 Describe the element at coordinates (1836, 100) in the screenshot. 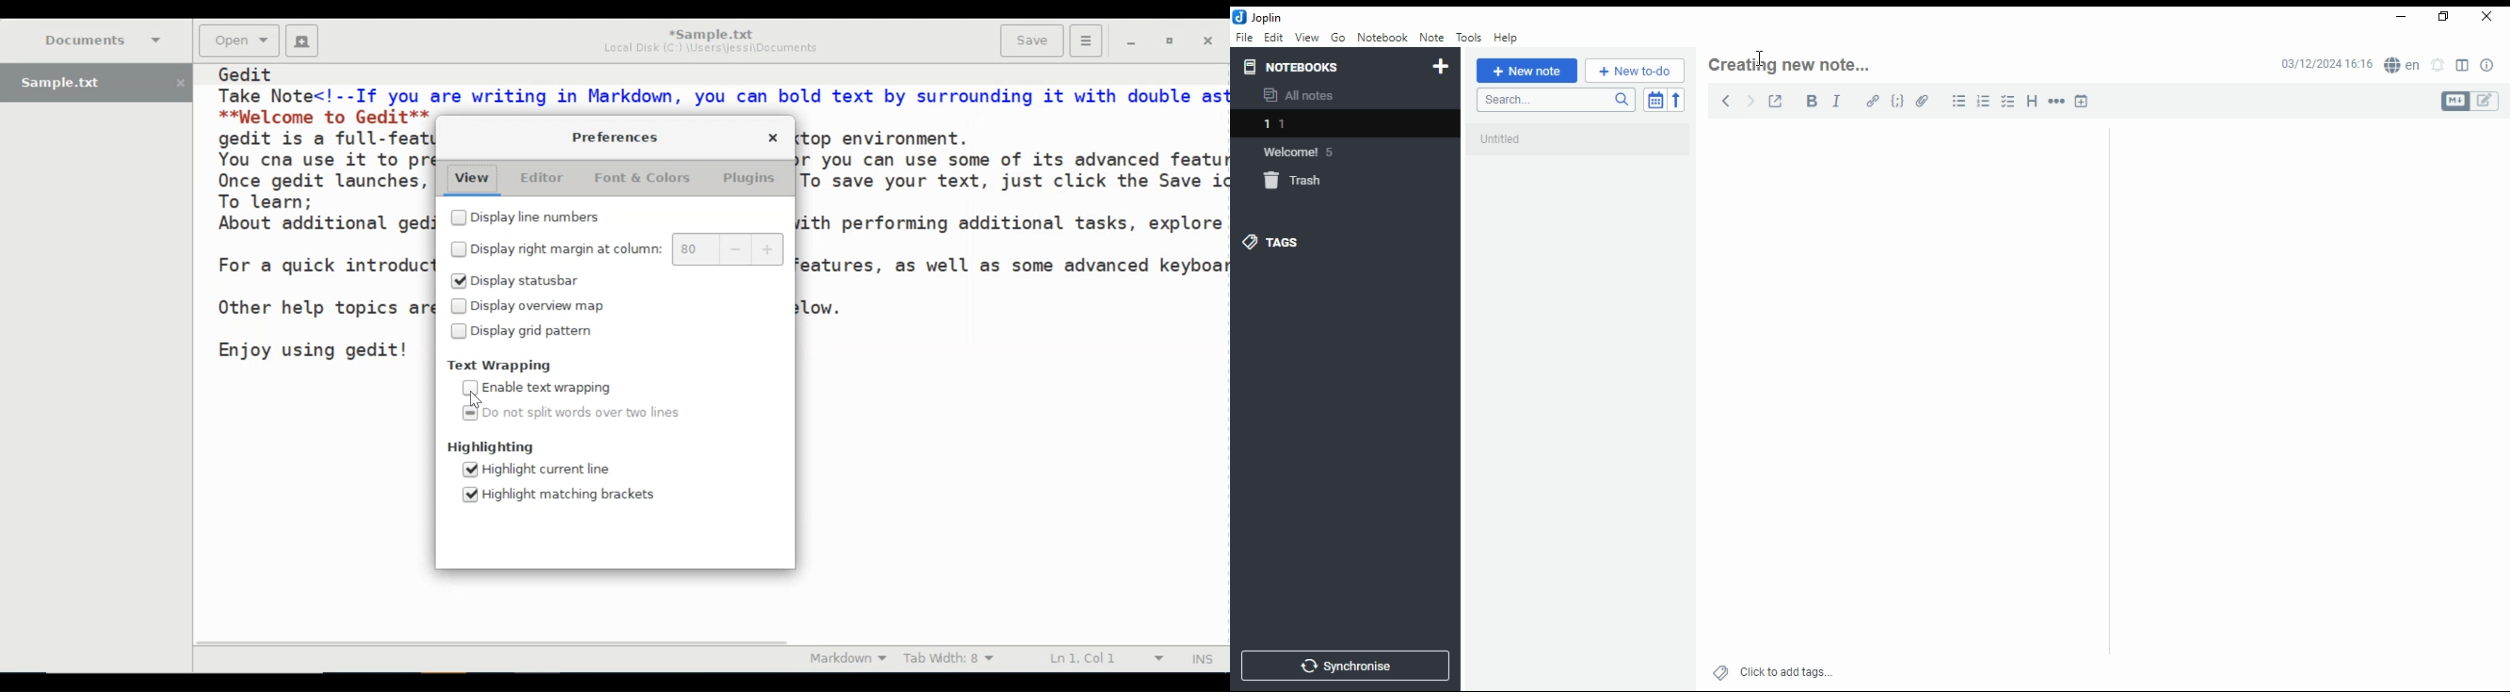

I see `italics` at that location.